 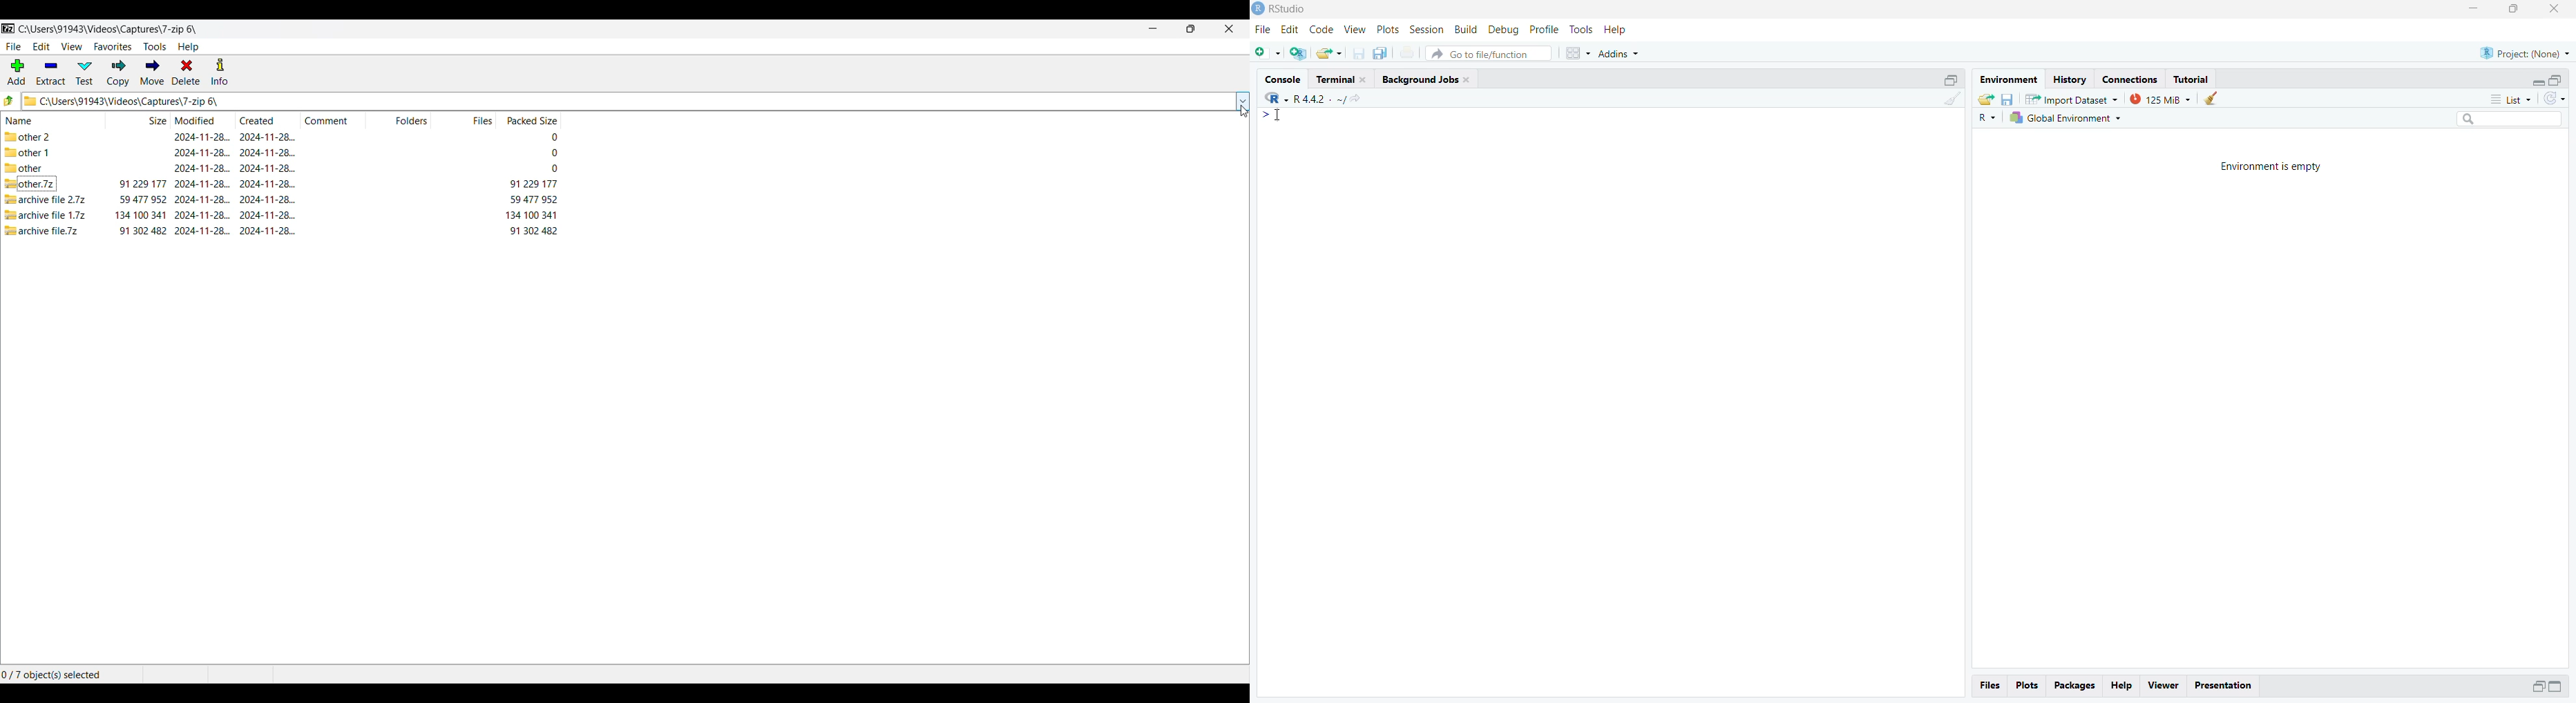 What do you see at coordinates (1358, 52) in the screenshot?
I see `save current document` at bounding box center [1358, 52].